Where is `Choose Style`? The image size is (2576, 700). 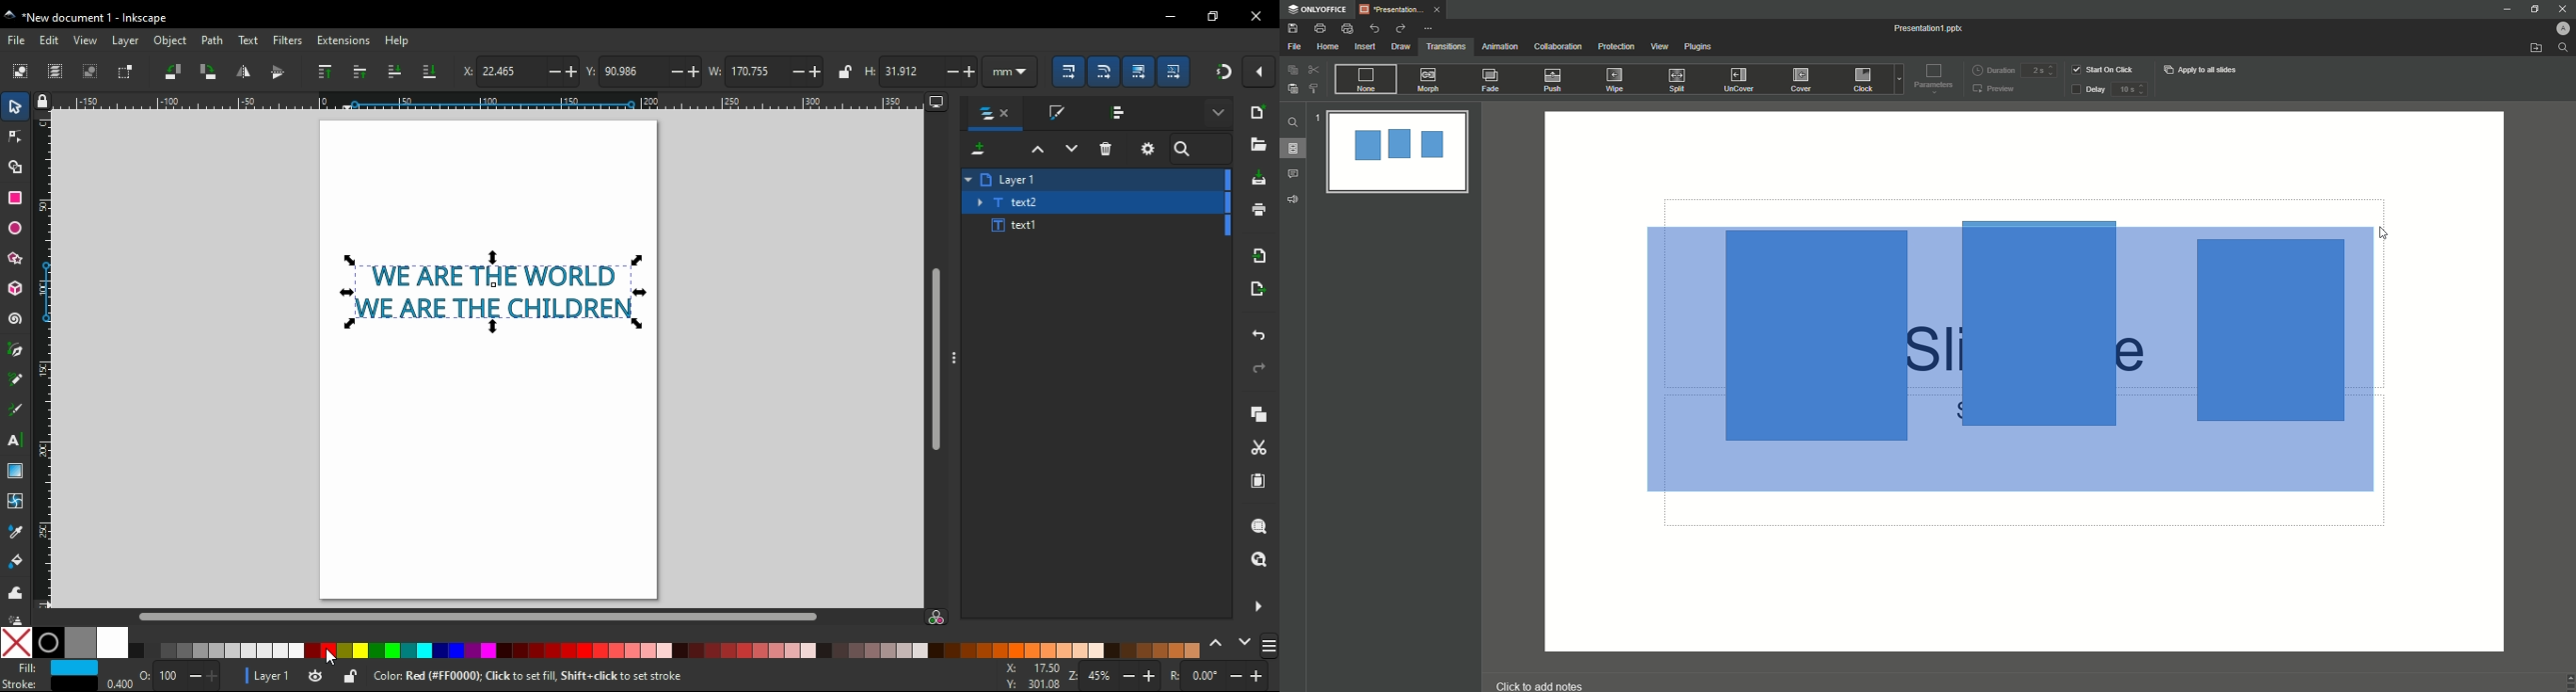 Choose Style is located at coordinates (1314, 89).